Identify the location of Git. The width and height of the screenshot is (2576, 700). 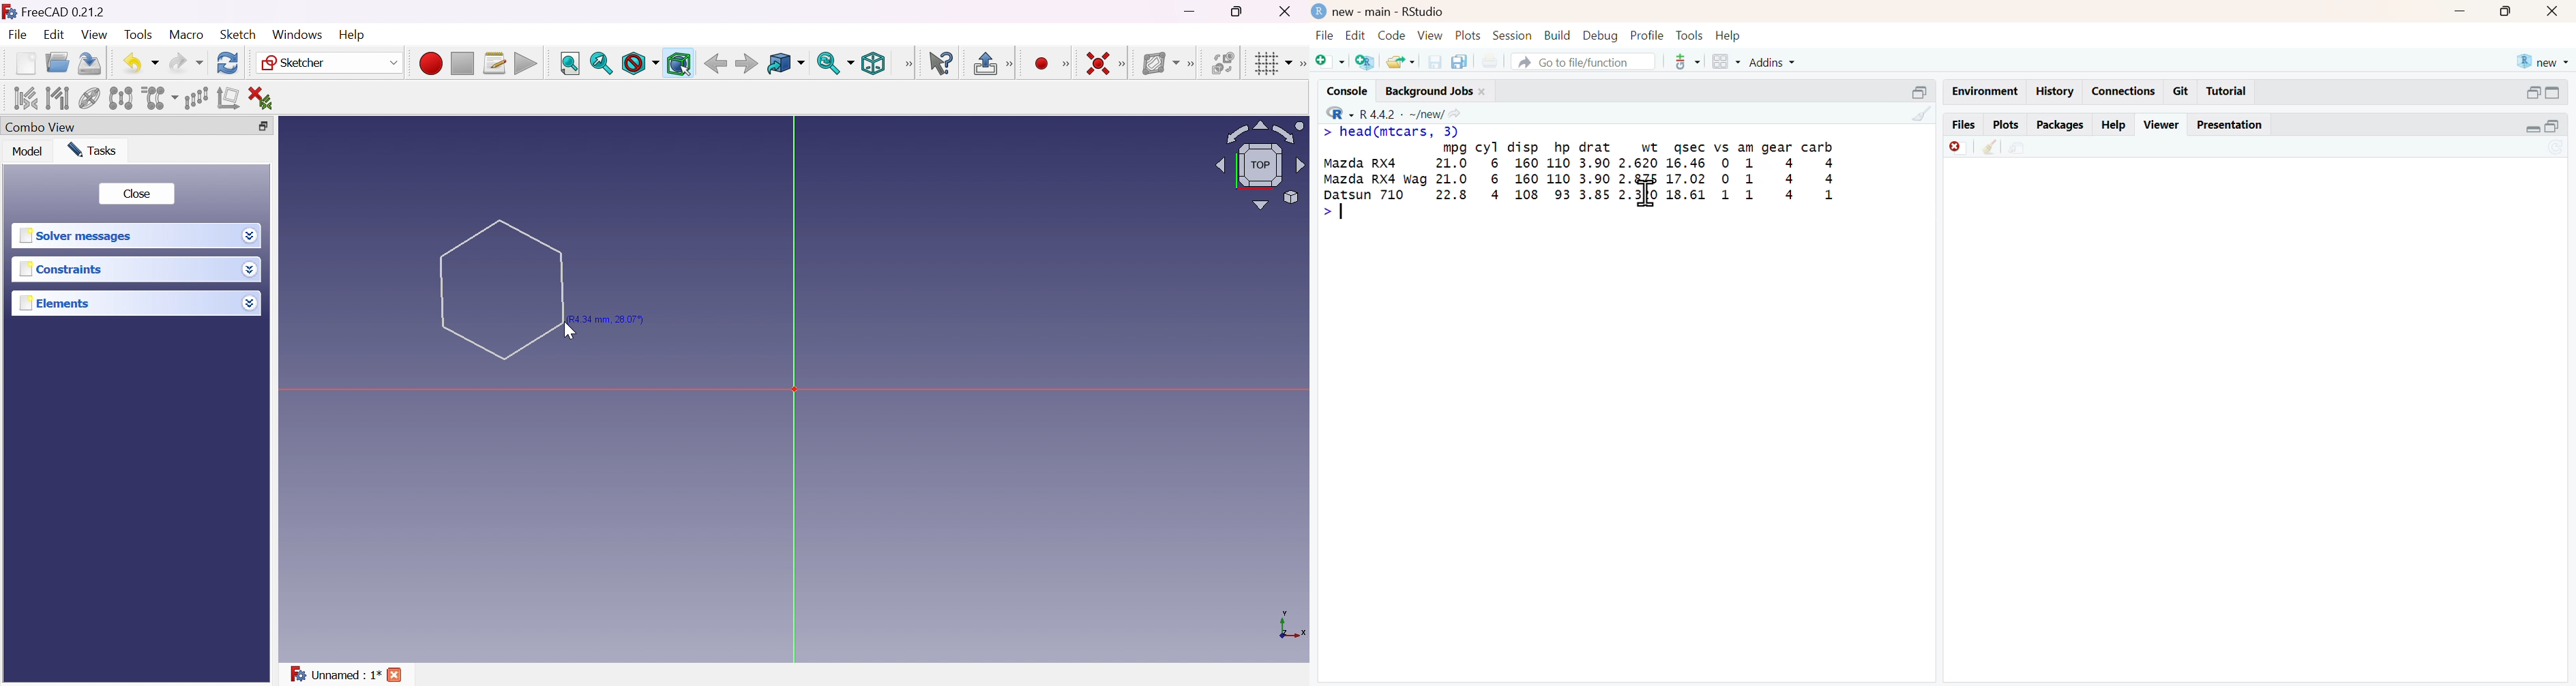
(2182, 90).